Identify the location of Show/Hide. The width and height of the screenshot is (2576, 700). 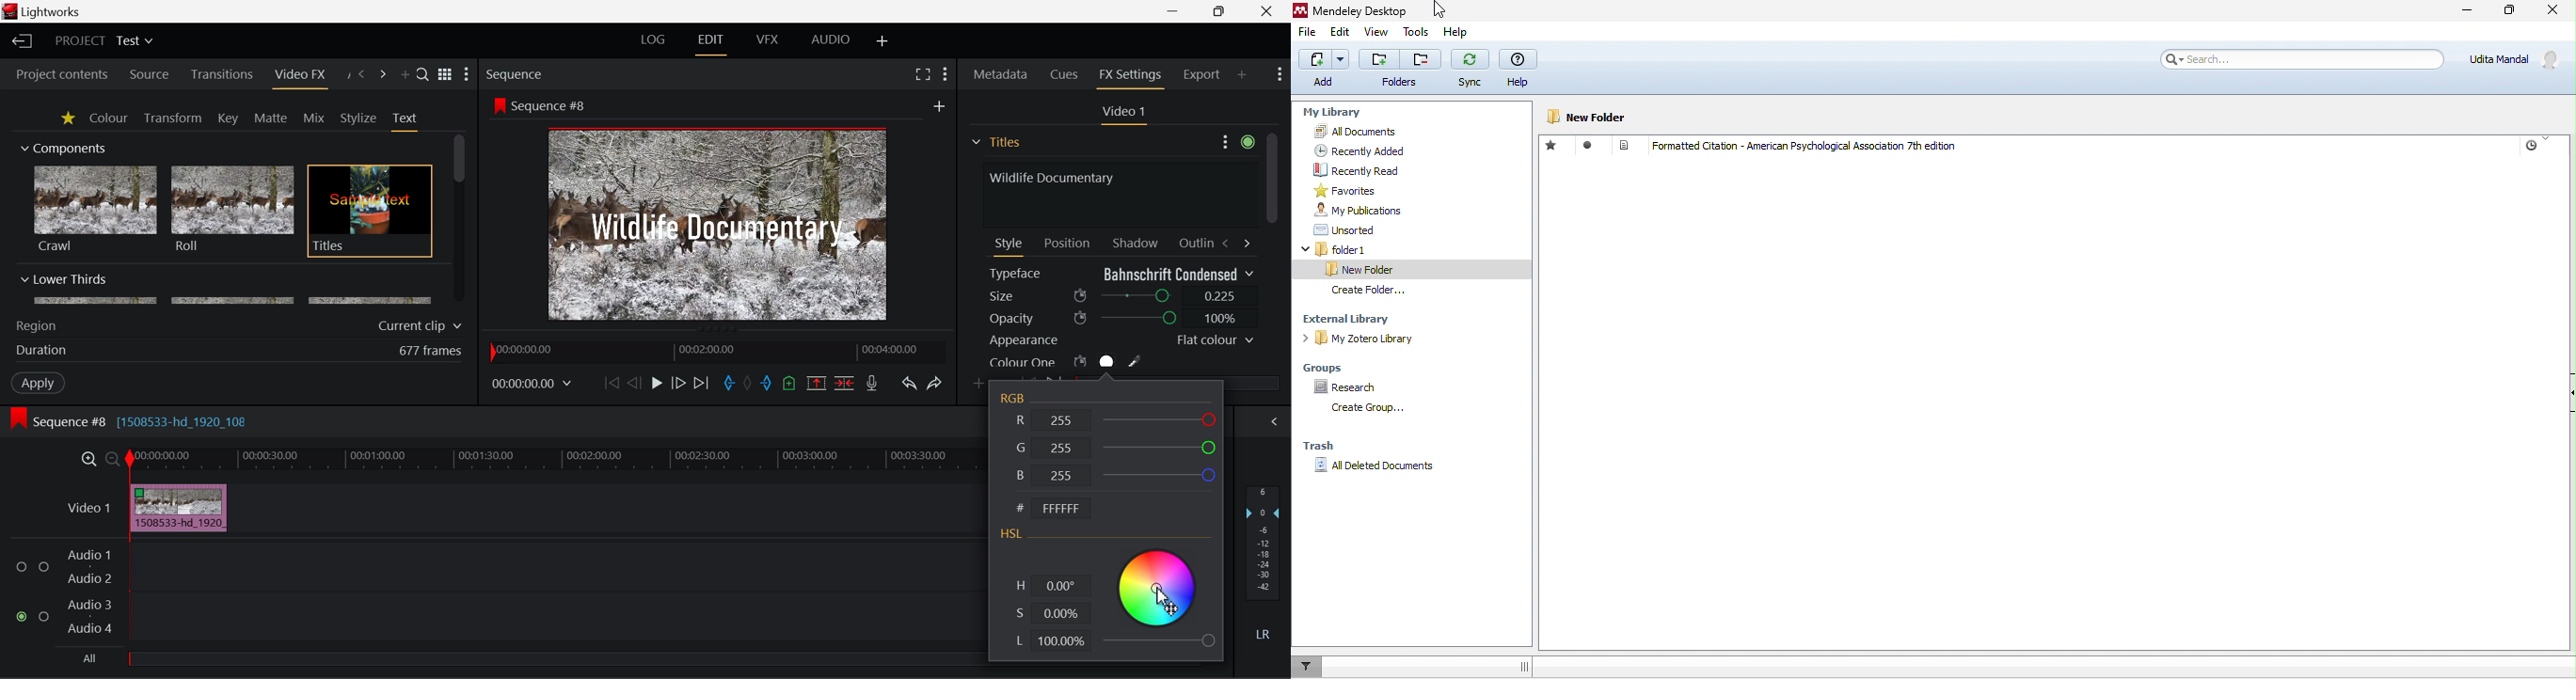
(2572, 392).